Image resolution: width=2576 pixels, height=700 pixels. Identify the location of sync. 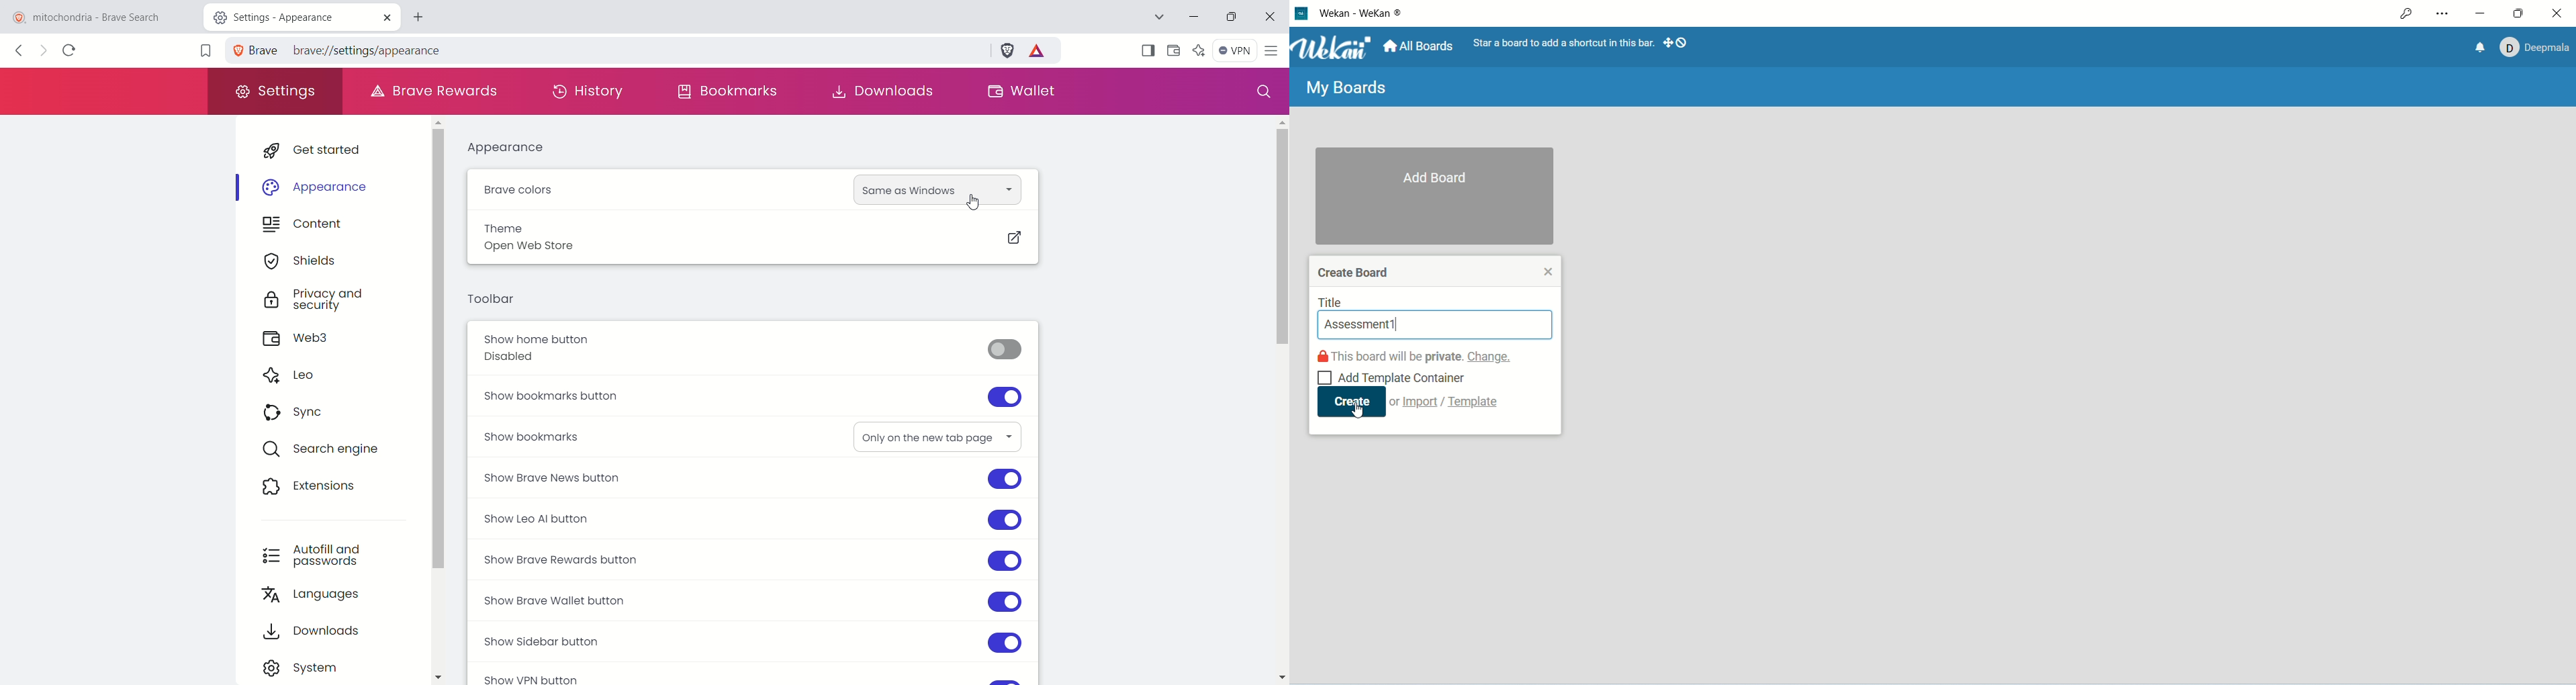
(302, 414).